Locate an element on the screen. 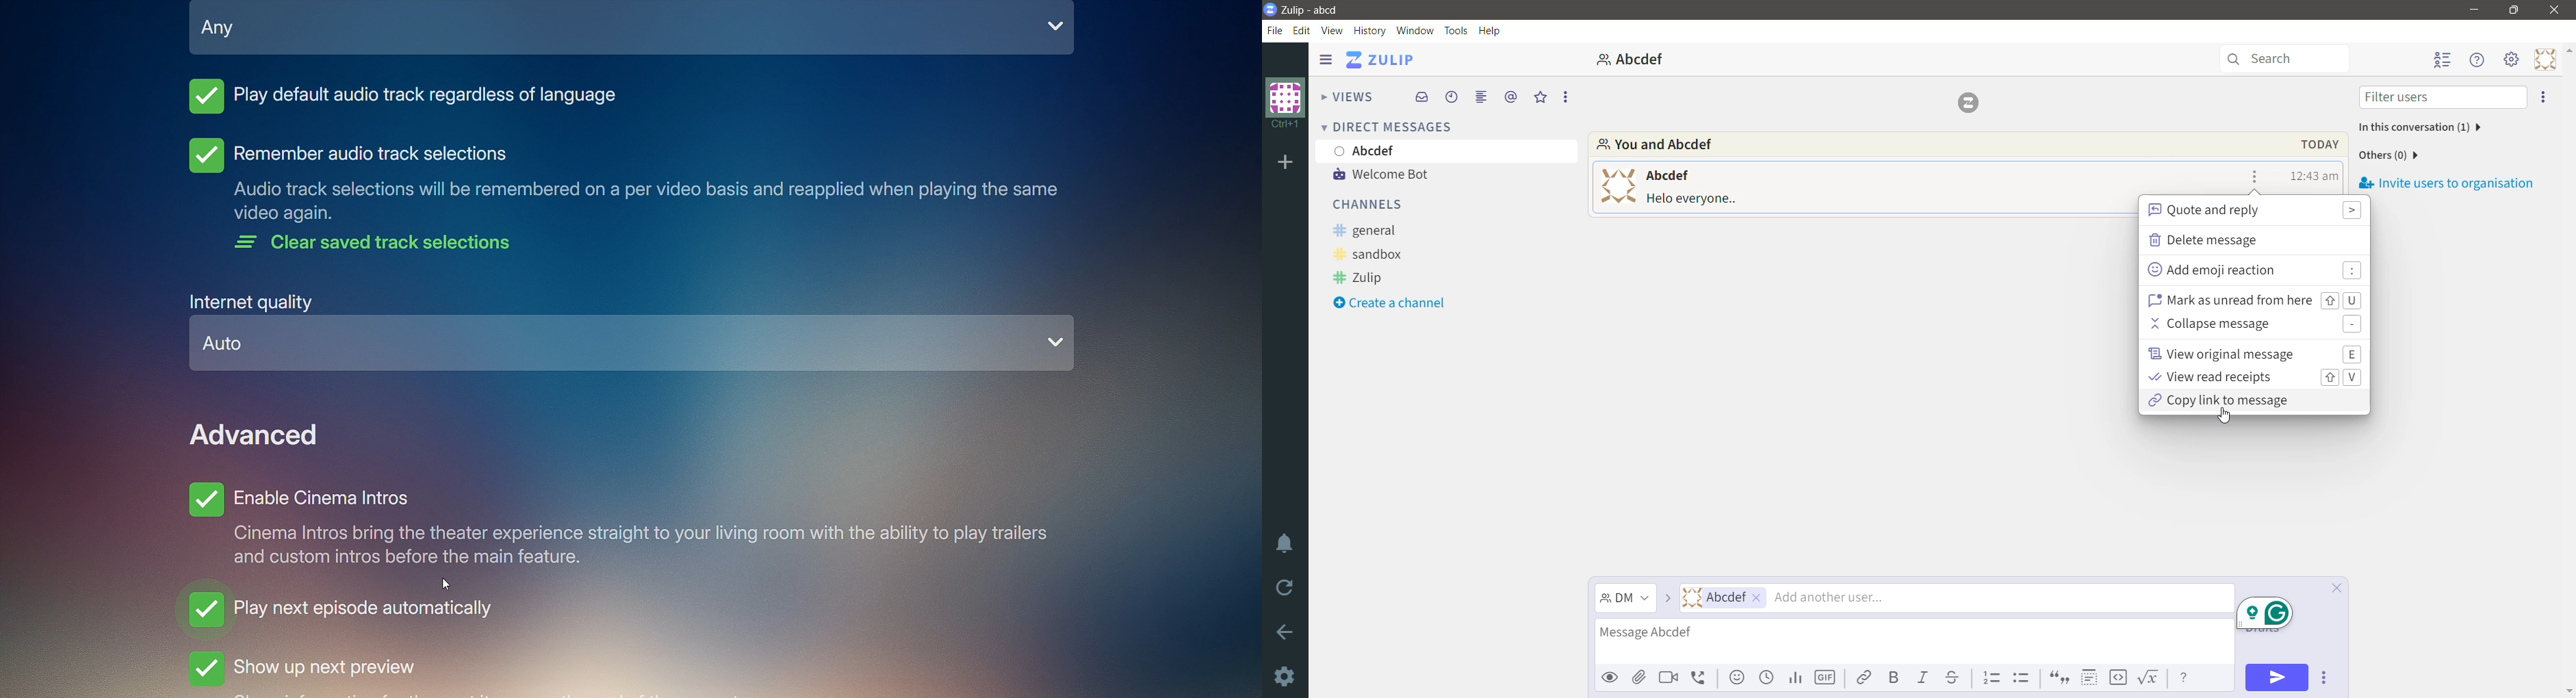  Quote is located at coordinates (2060, 677).